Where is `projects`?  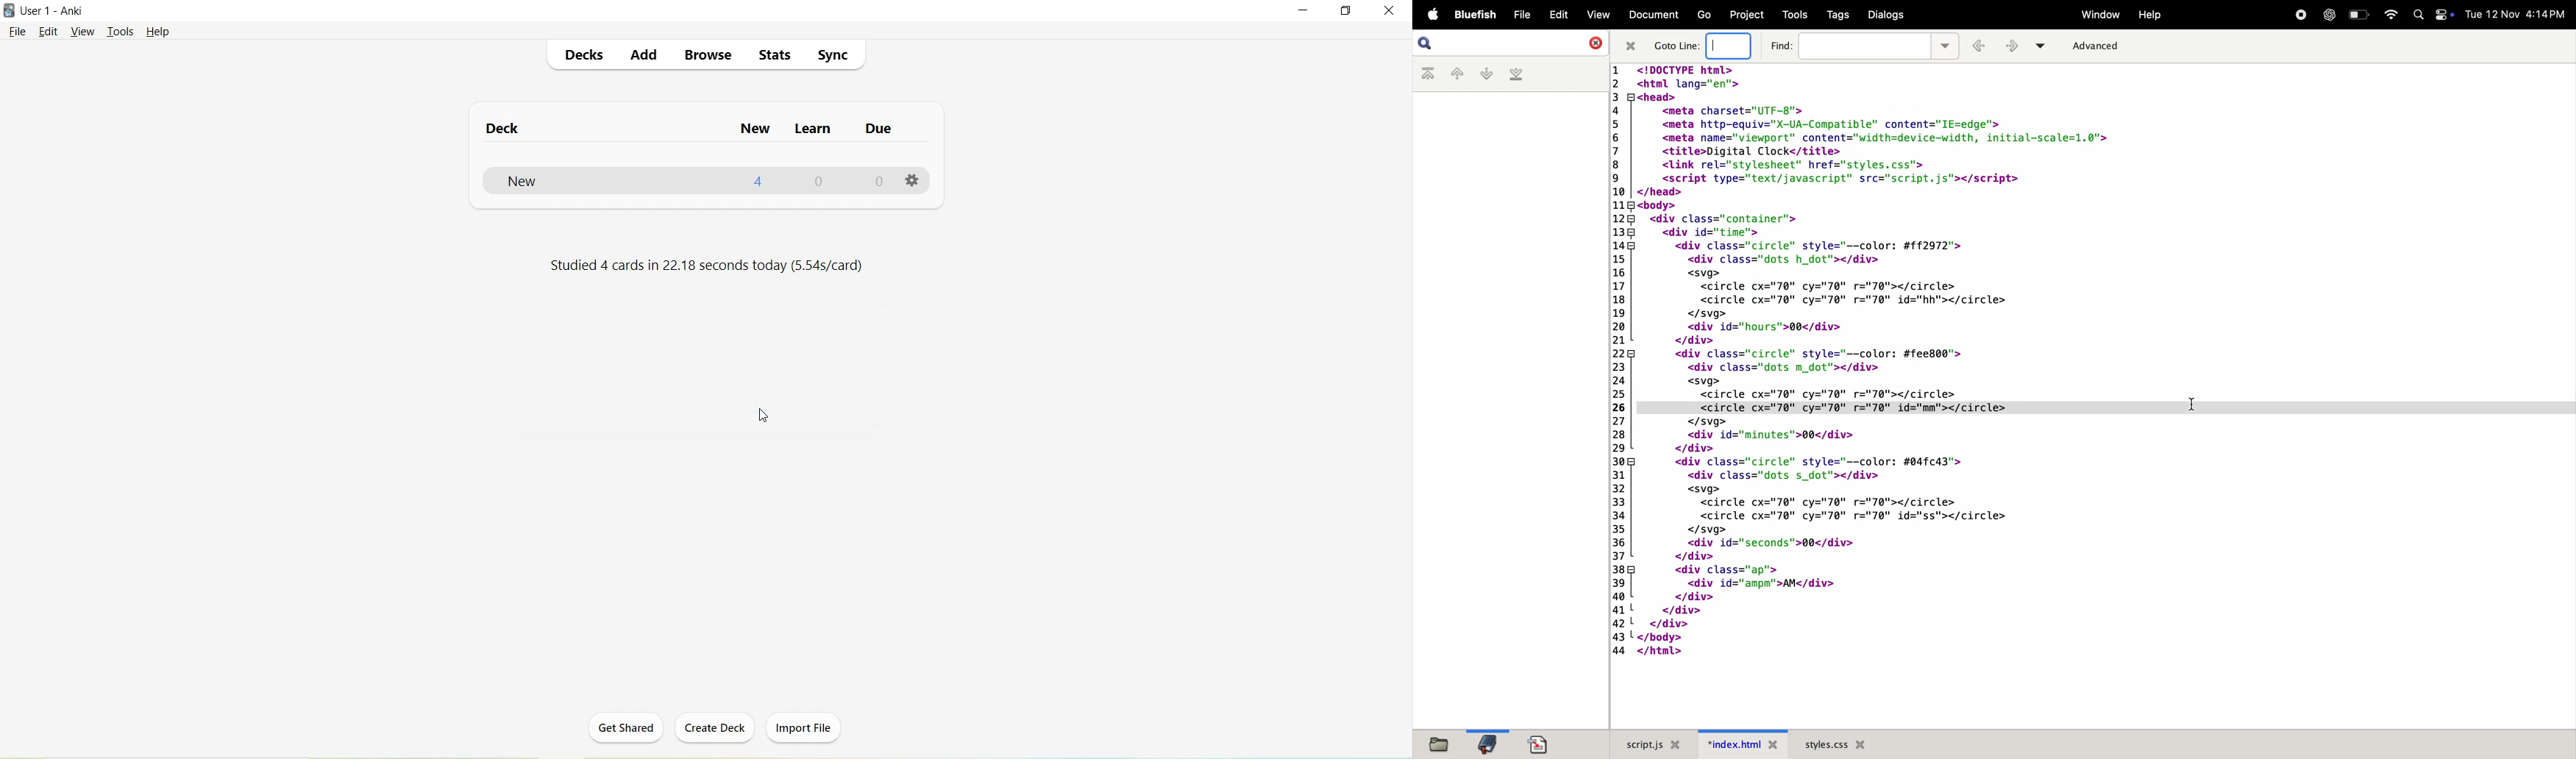
projects is located at coordinates (1745, 14).